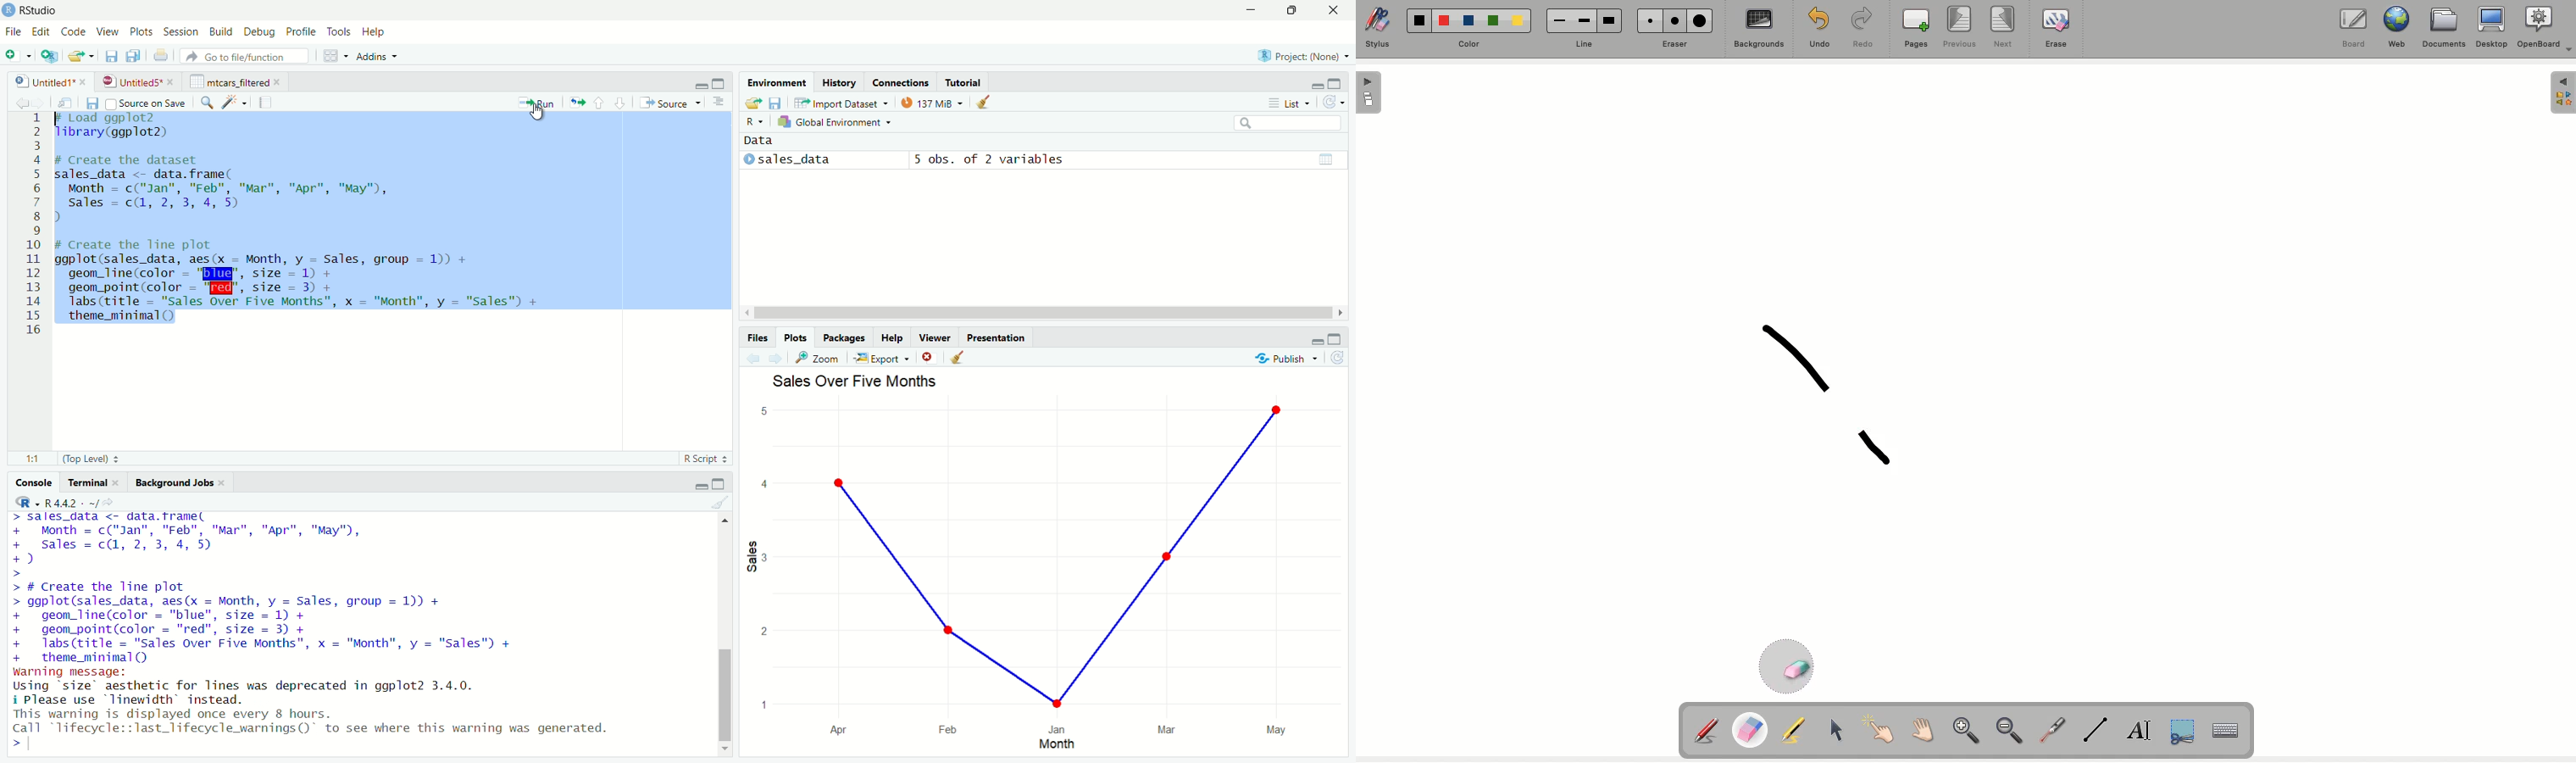  What do you see at coordinates (112, 57) in the screenshot?
I see `save` at bounding box center [112, 57].